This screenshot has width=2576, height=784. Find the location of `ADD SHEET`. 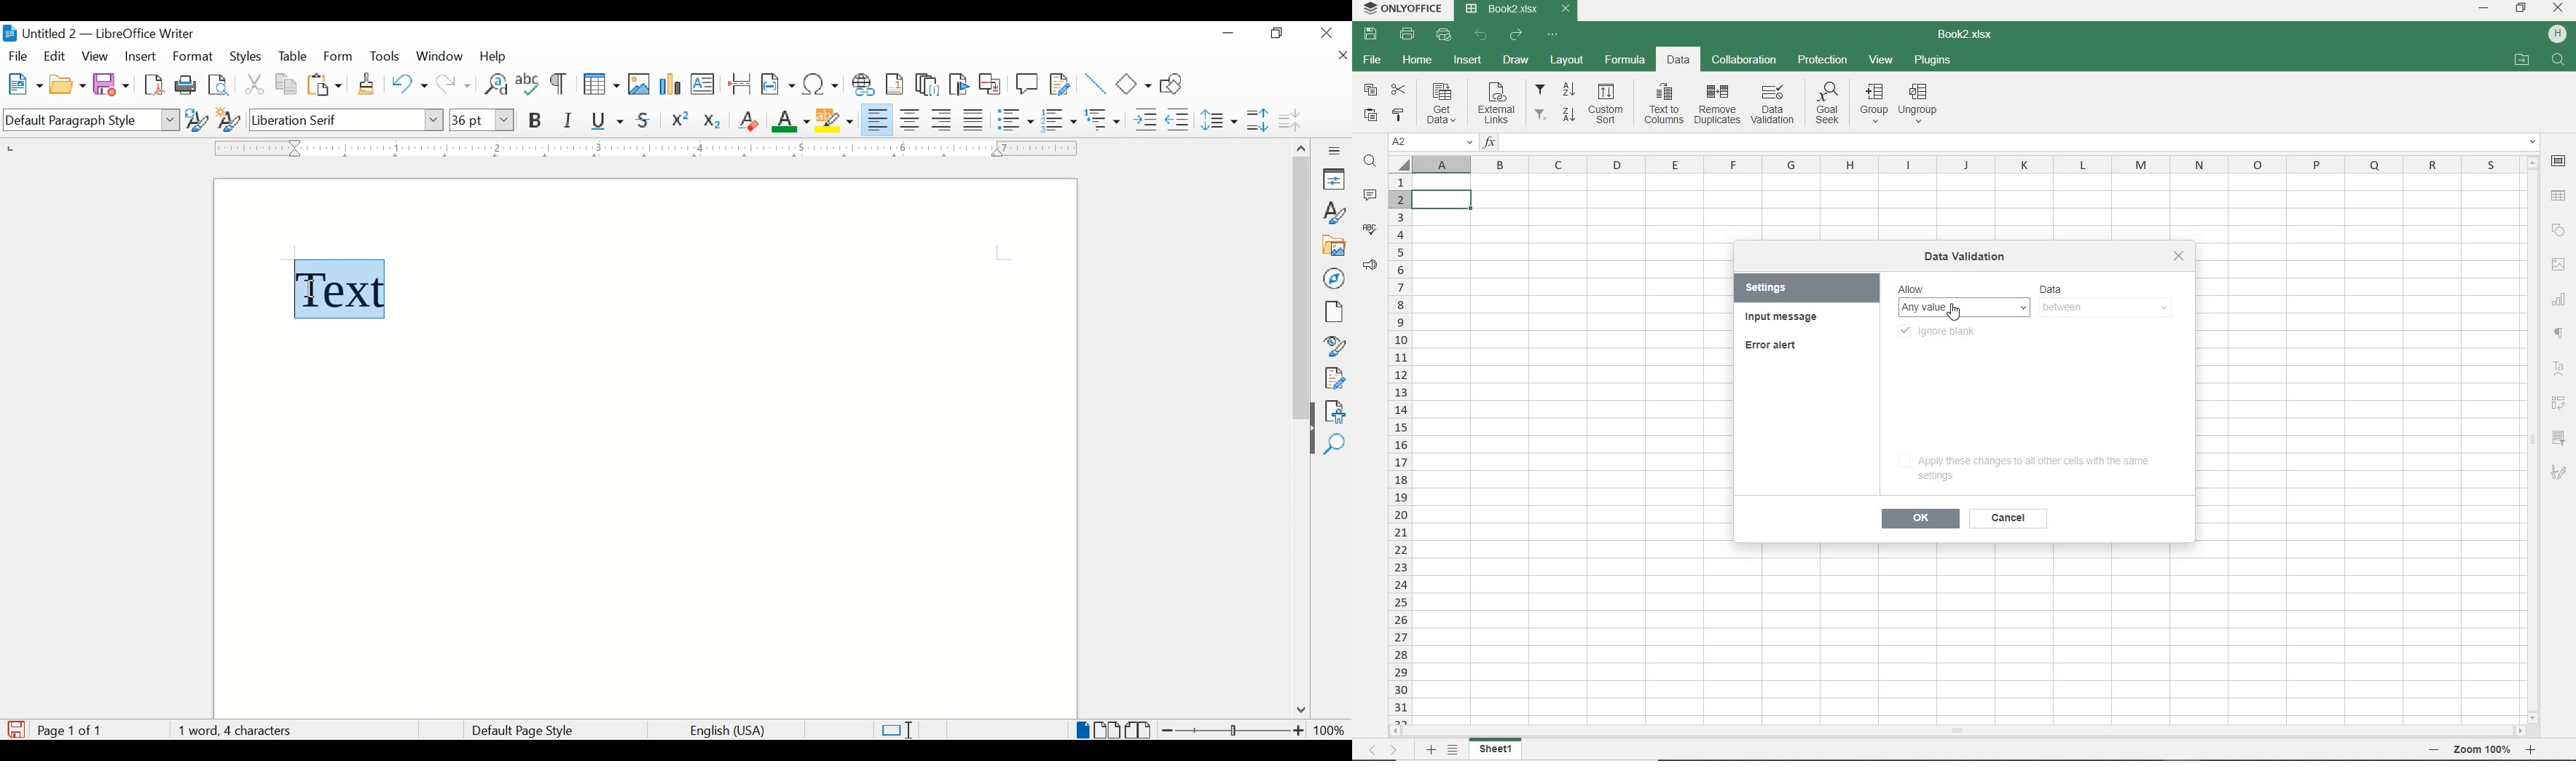

ADD SHEET is located at coordinates (1431, 751).